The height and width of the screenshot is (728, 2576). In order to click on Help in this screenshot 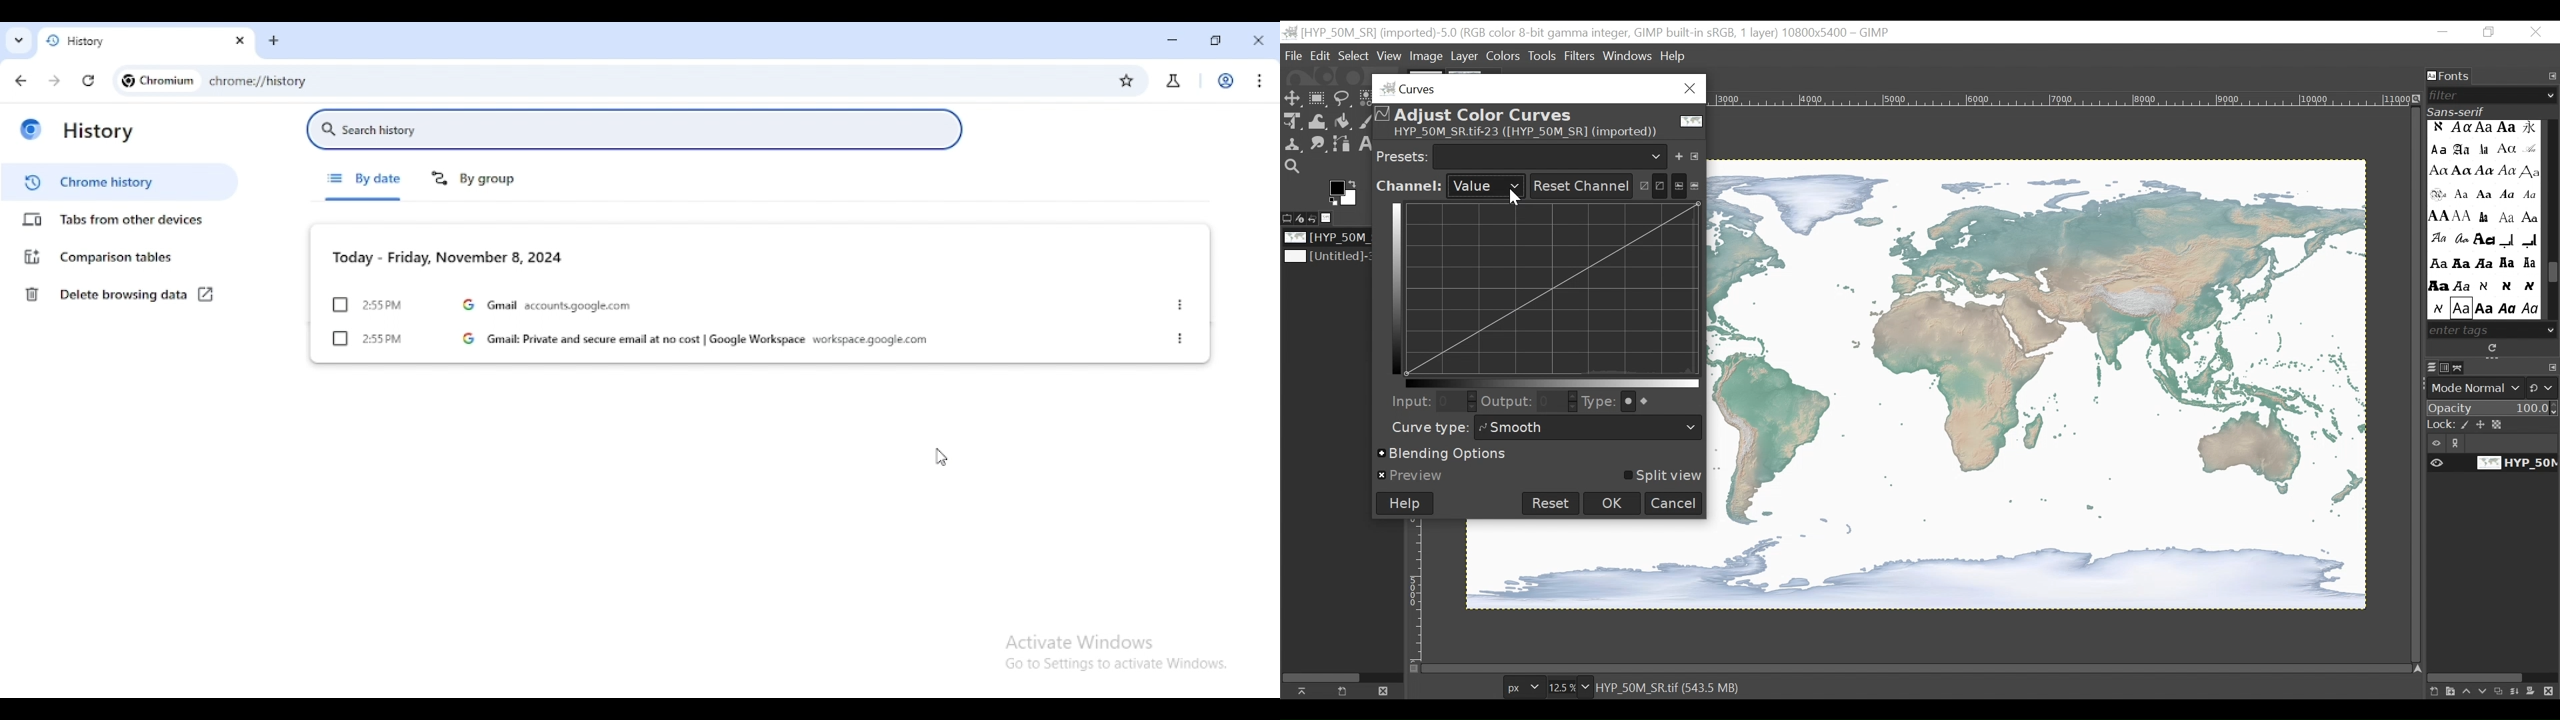, I will do `click(1405, 503)`.